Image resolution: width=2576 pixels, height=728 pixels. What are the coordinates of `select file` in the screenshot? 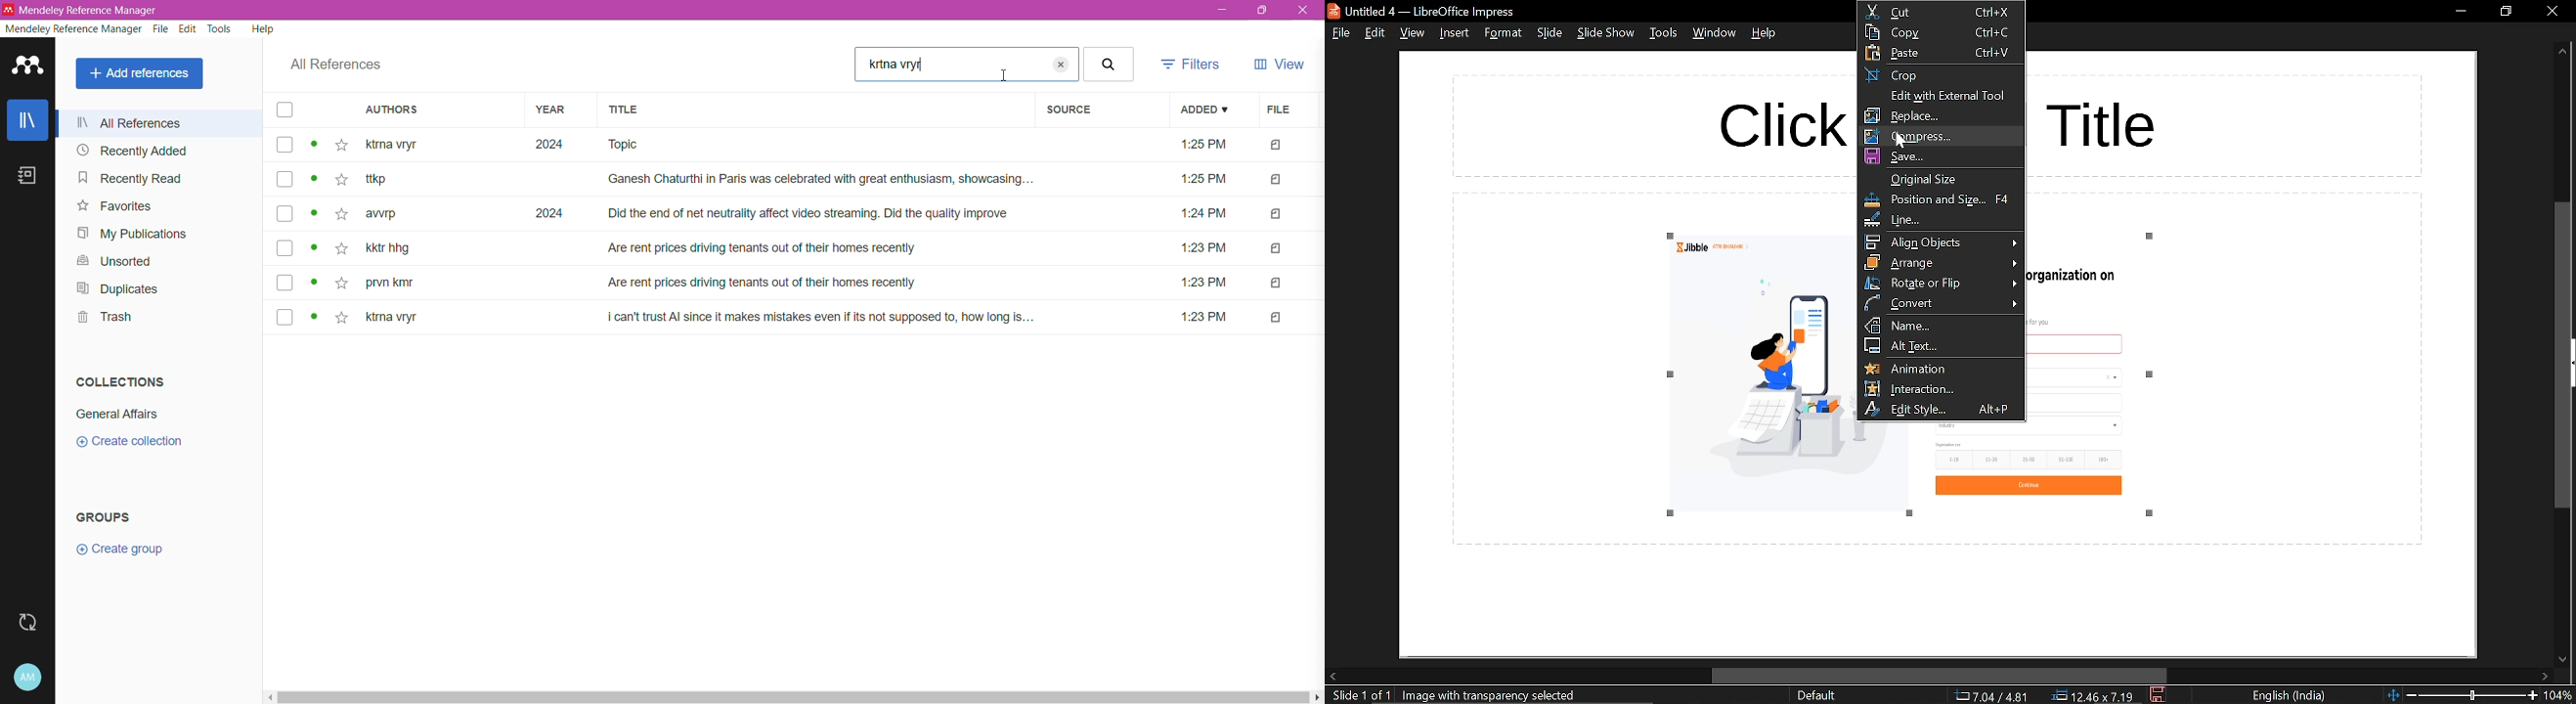 It's located at (282, 181).